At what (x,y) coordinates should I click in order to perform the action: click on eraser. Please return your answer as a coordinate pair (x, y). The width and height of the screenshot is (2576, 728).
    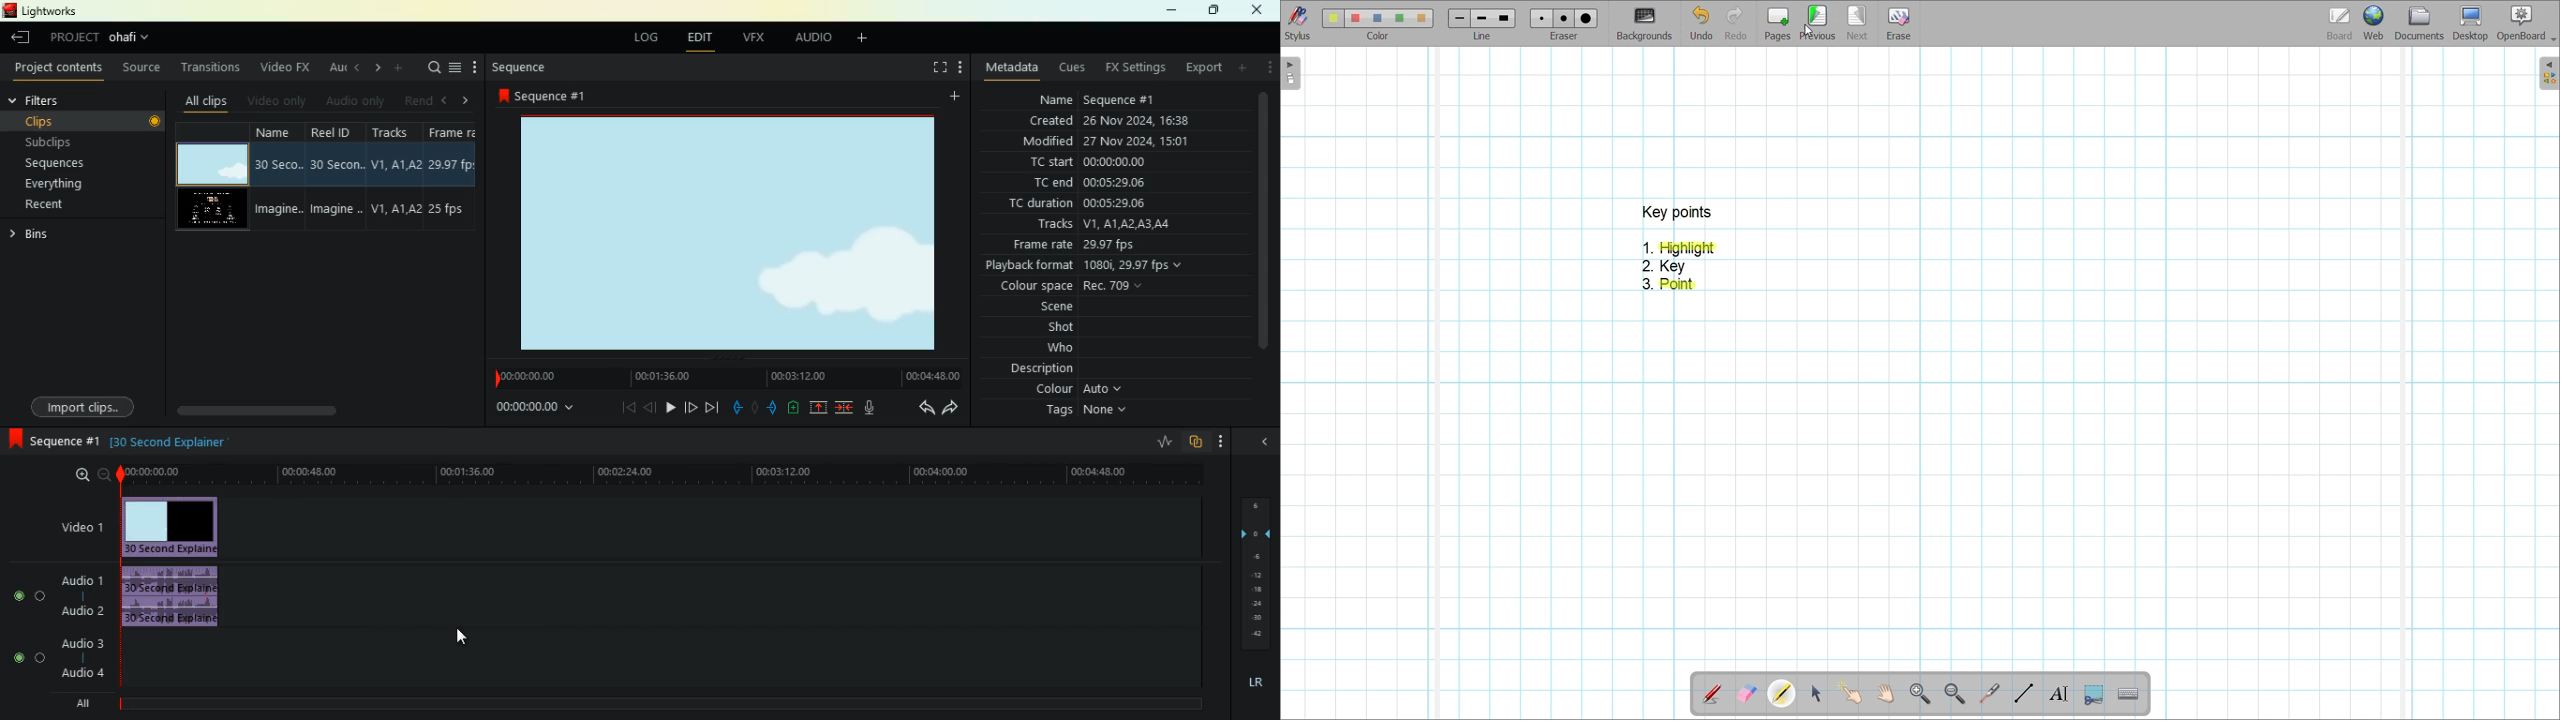
    Looking at the image, I should click on (1567, 37).